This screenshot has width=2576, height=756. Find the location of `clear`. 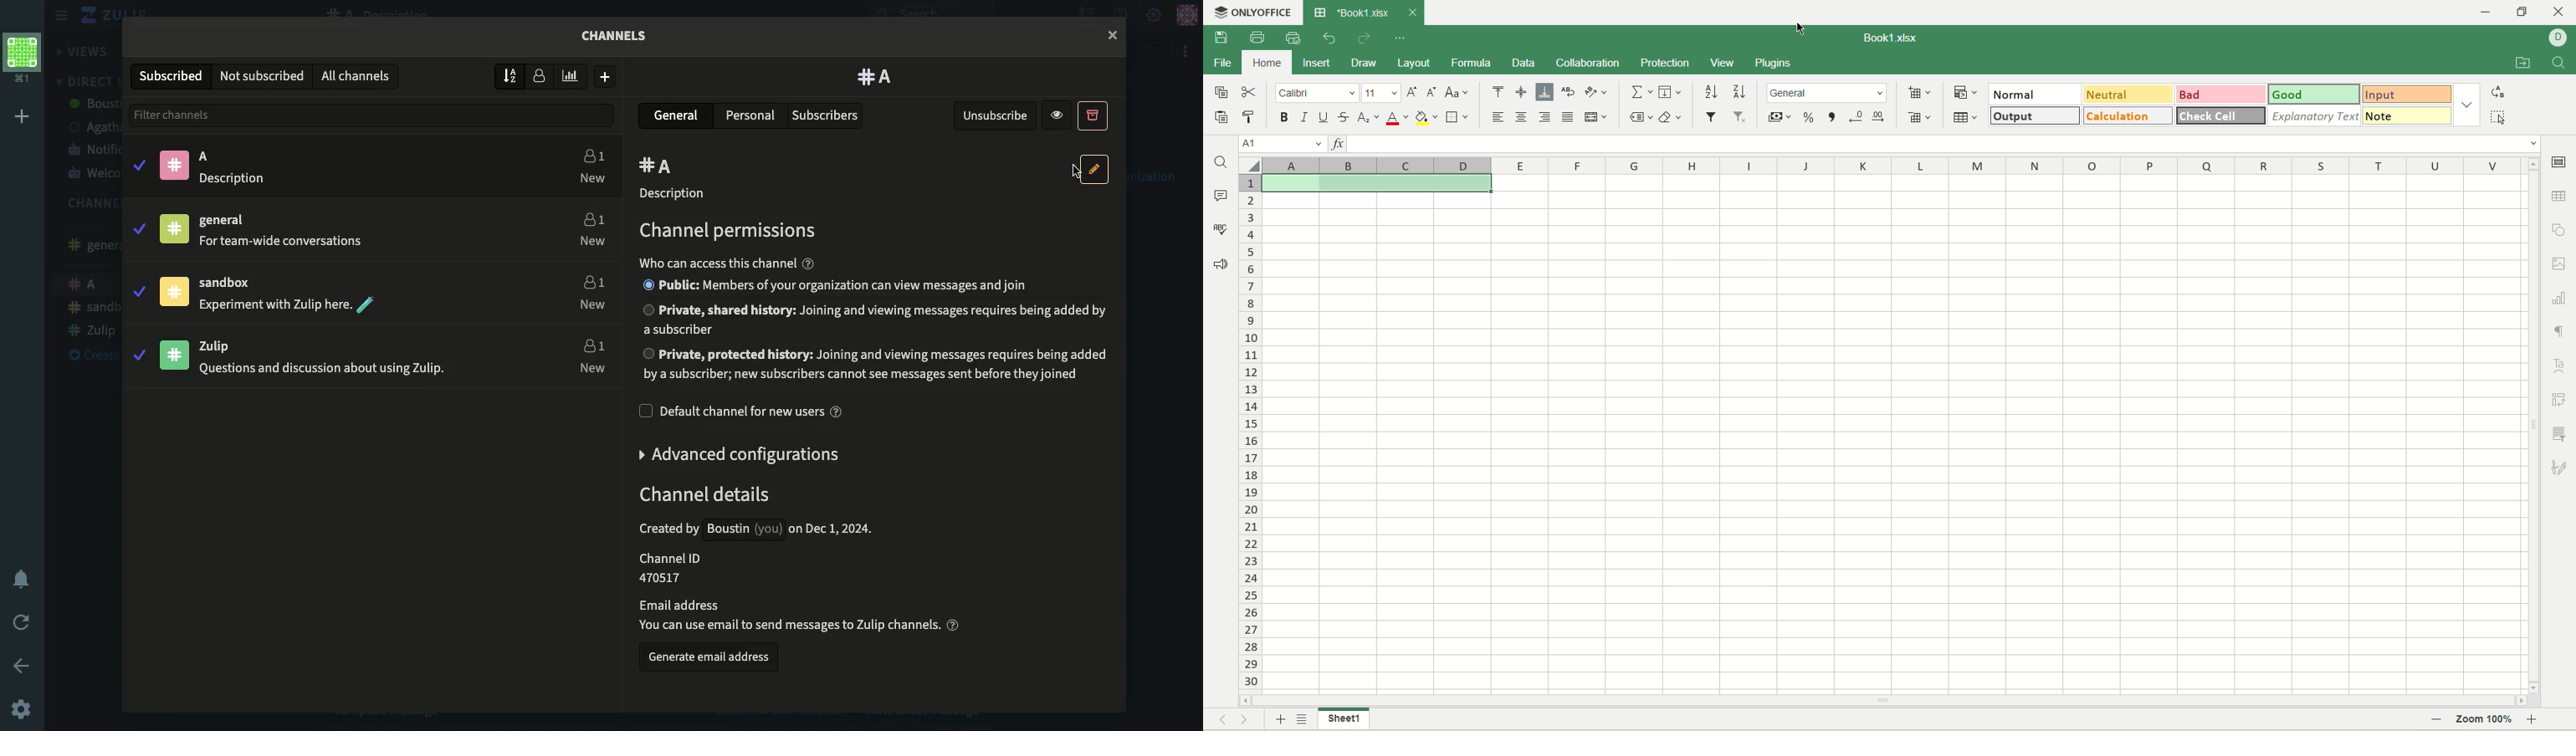

clear is located at coordinates (1670, 117).